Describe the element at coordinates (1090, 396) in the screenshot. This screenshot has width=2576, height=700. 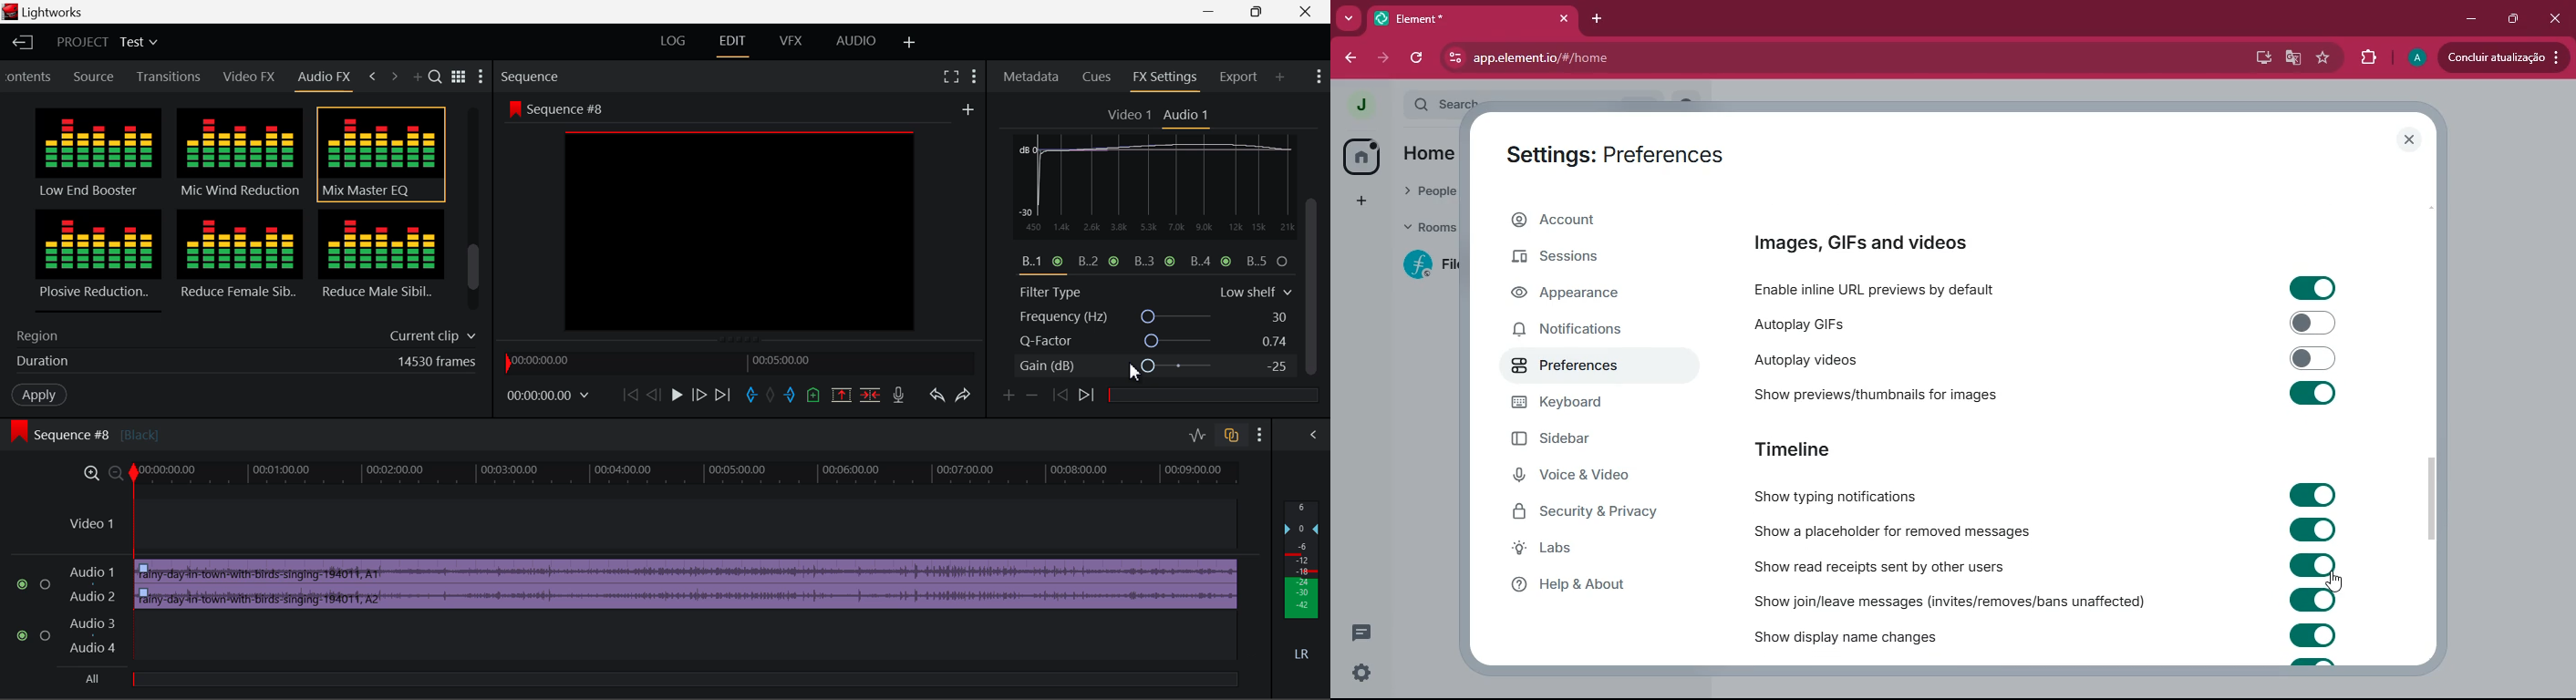
I see `Next keyframe` at that location.